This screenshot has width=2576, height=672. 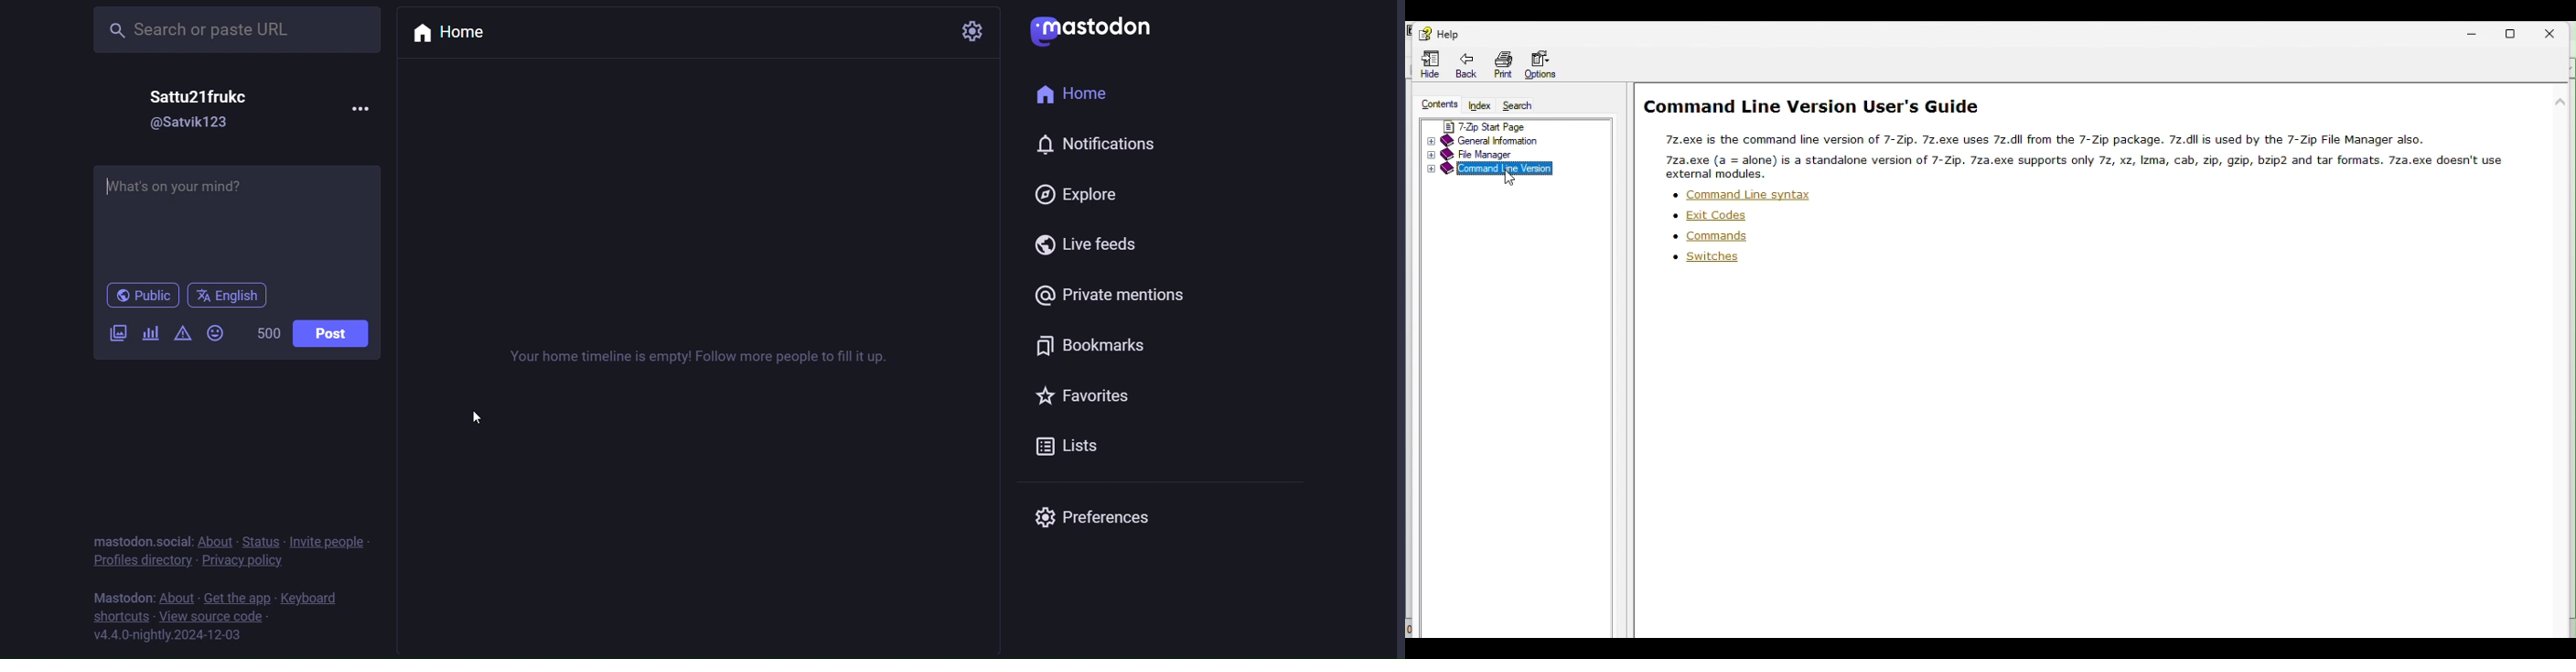 I want to click on invite people, so click(x=332, y=541).